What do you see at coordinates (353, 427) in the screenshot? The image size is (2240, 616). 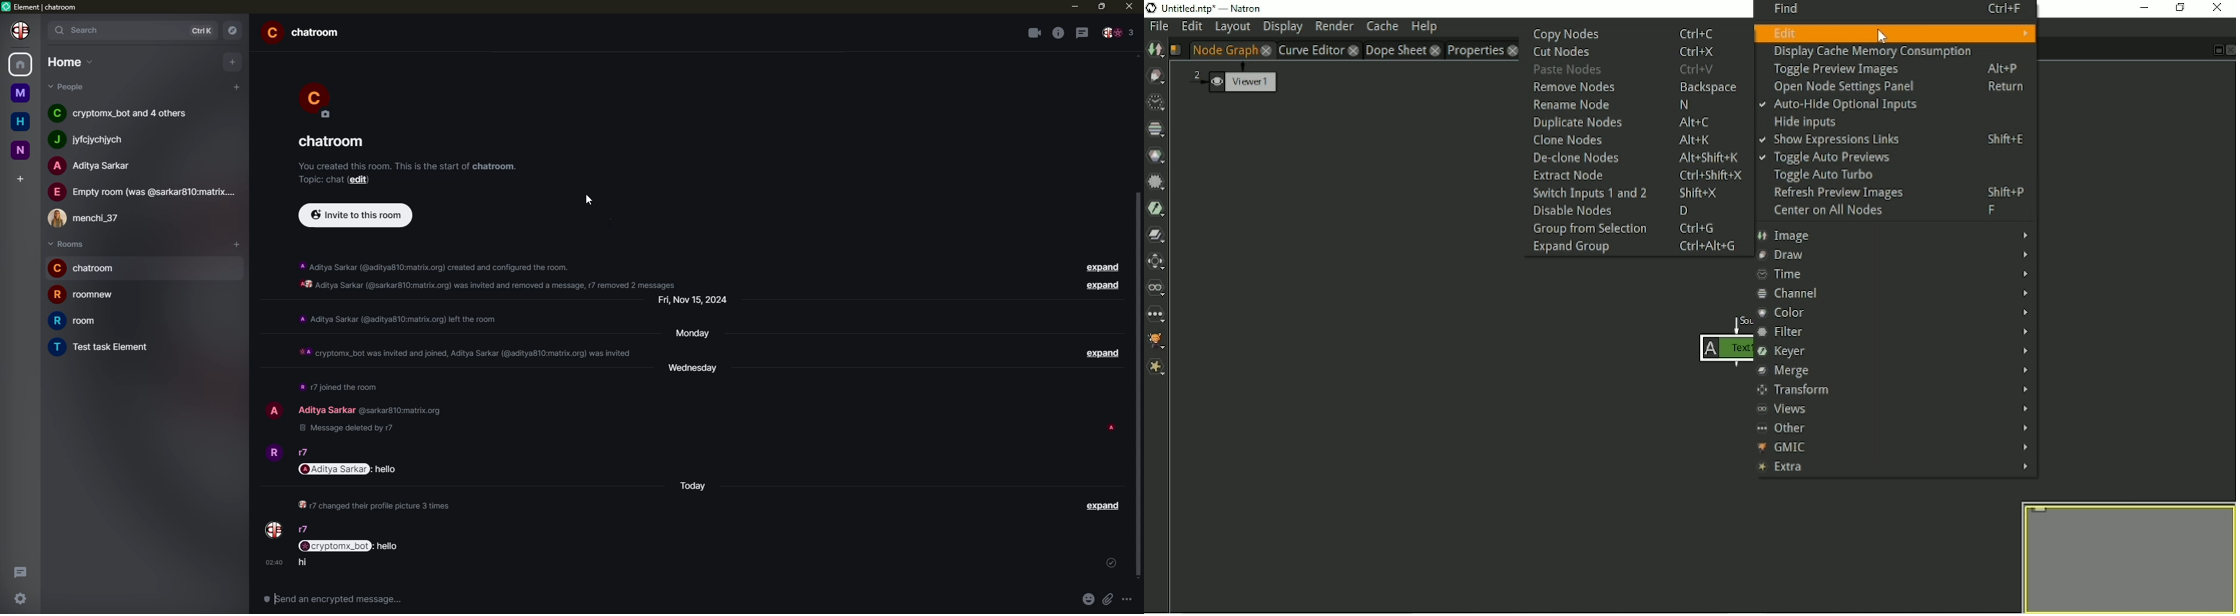 I see `deleted` at bounding box center [353, 427].